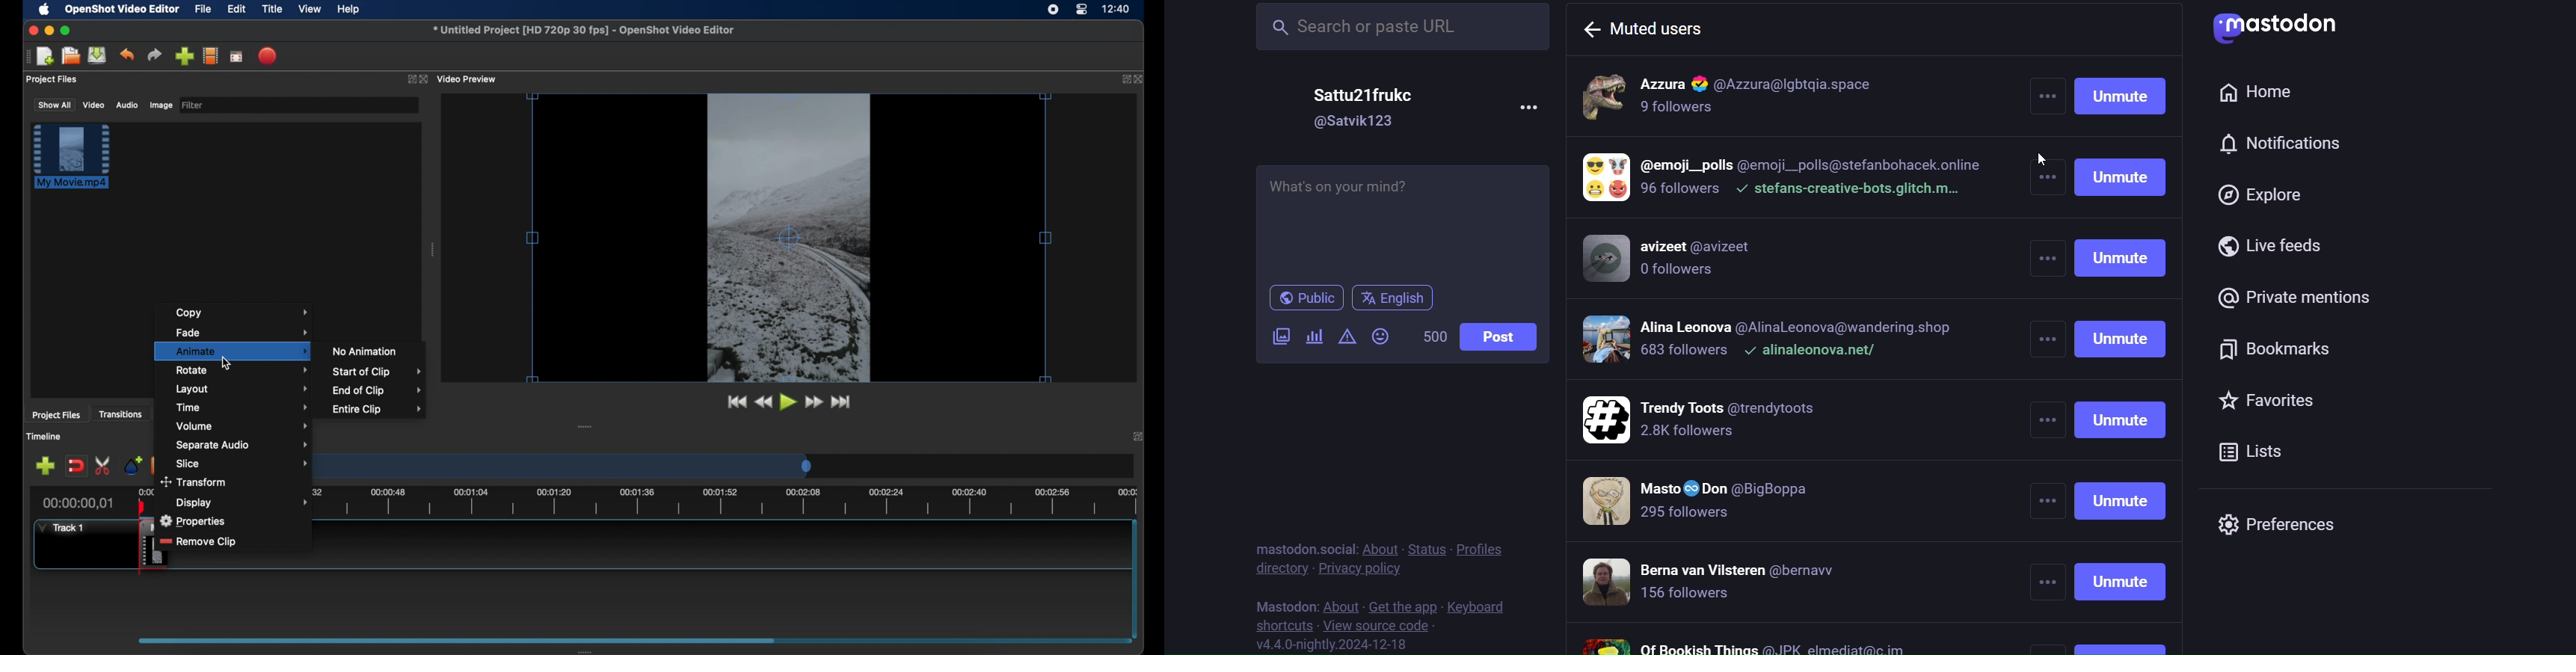 The height and width of the screenshot is (672, 2576). I want to click on word limit, so click(1438, 334).